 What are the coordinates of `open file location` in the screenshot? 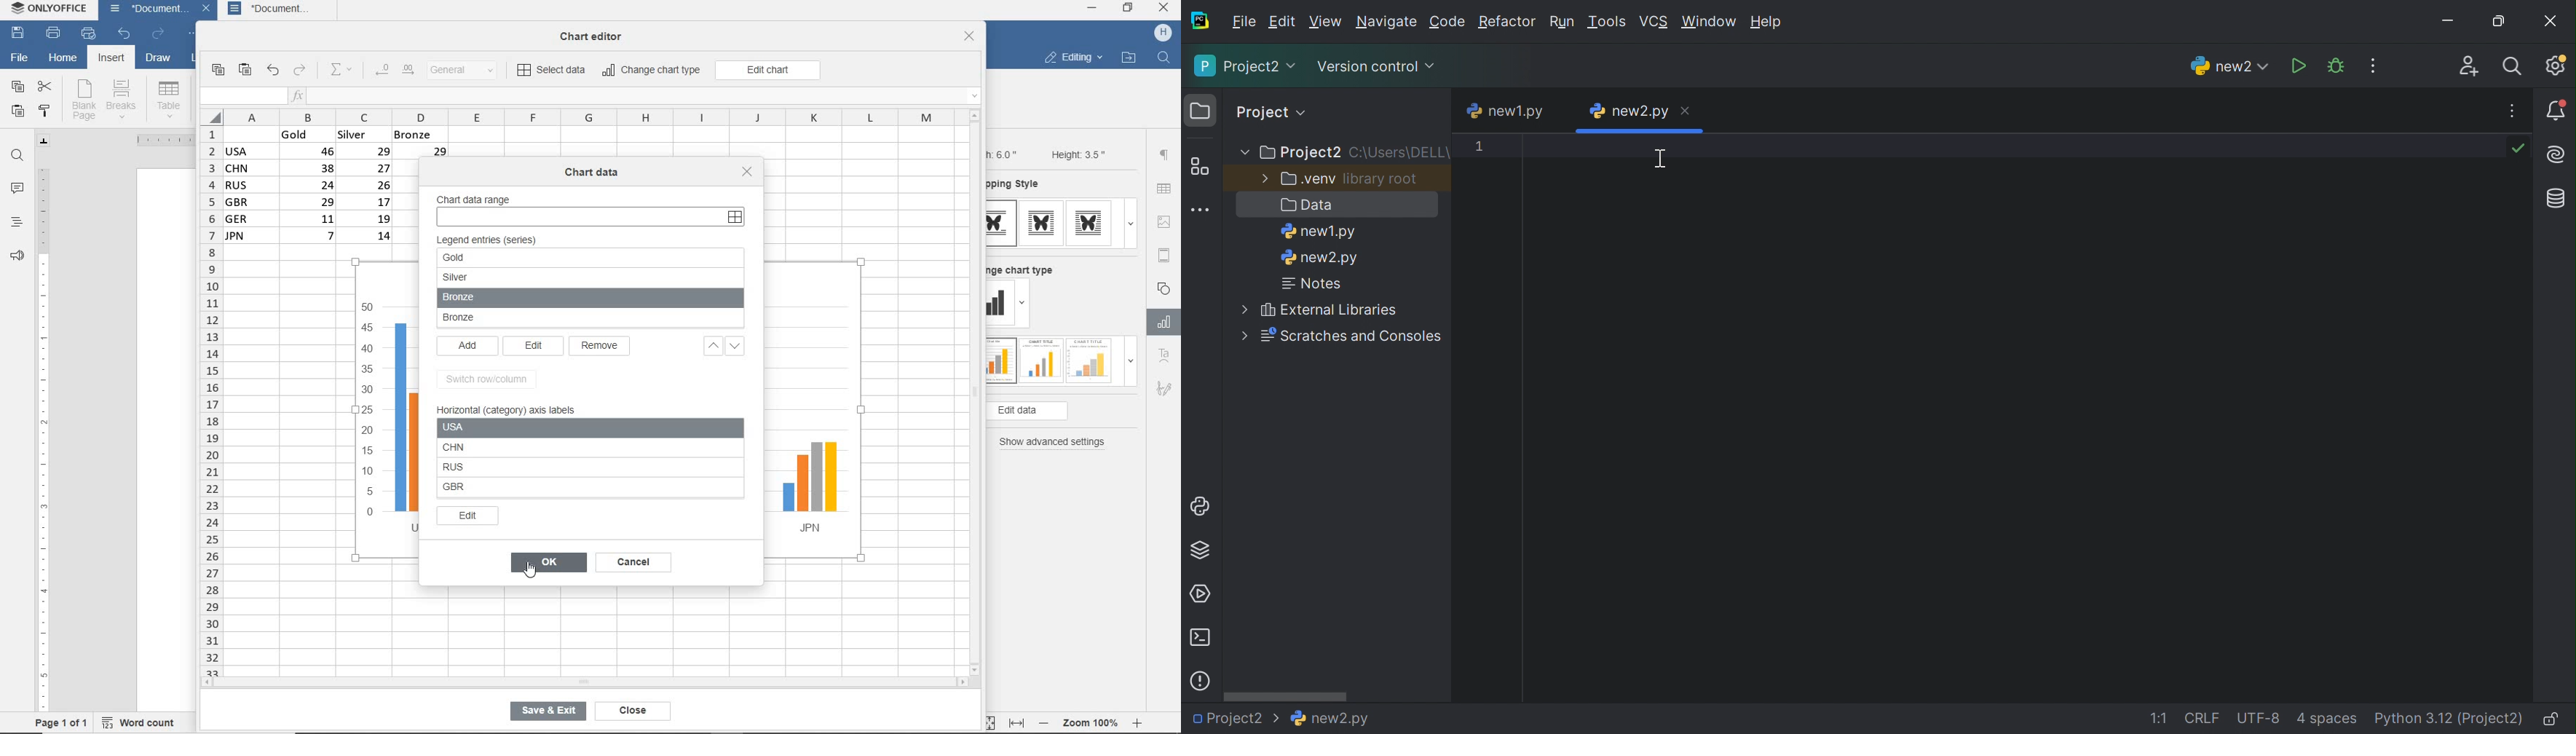 It's located at (1128, 58).